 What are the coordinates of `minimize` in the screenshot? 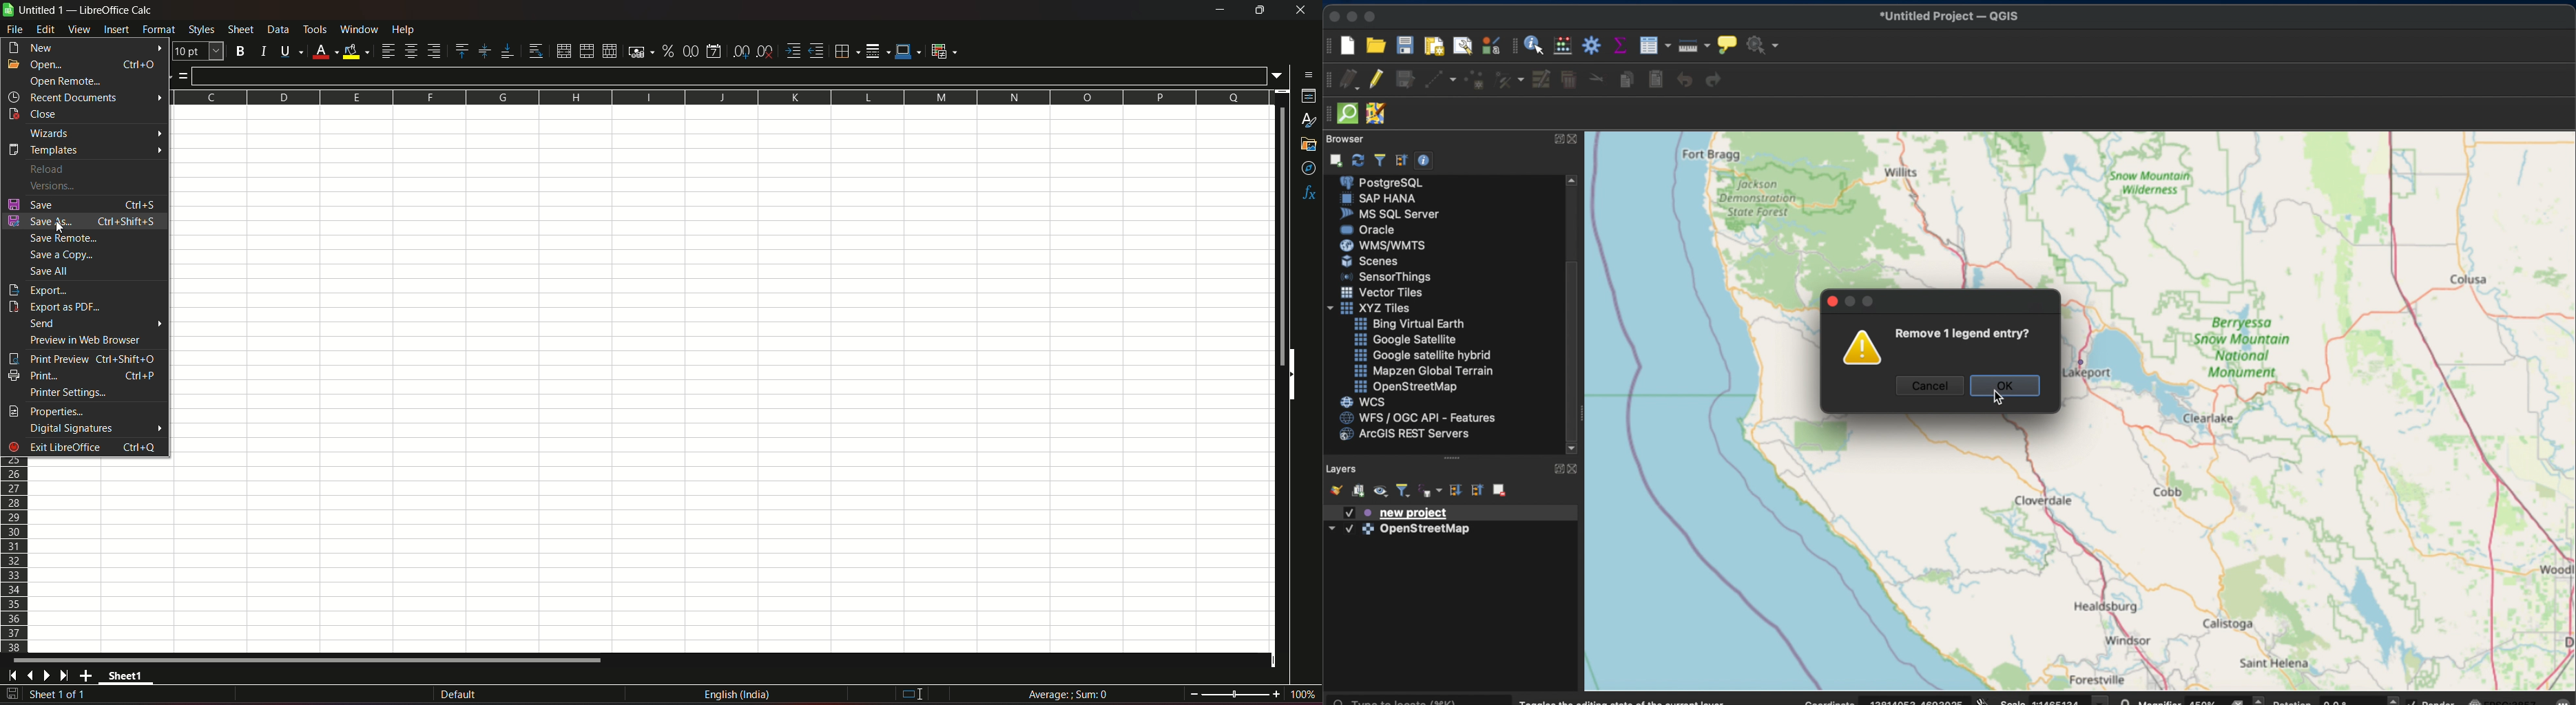 It's located at (1218, 10).